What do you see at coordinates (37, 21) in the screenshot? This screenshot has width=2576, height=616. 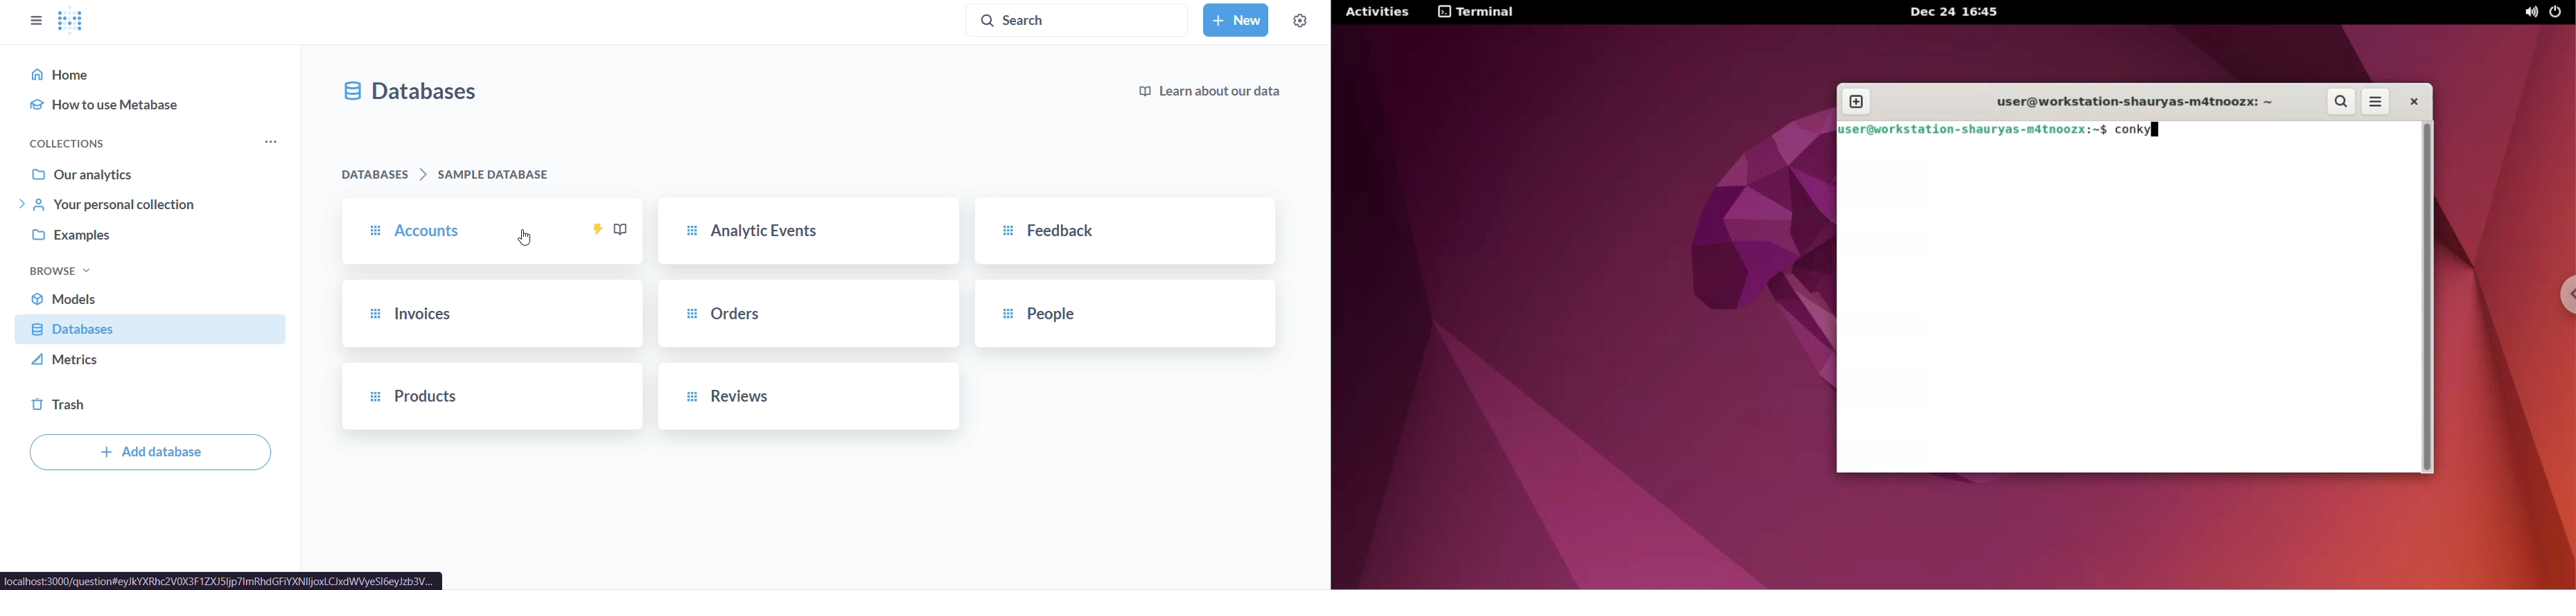 I see `close sidebar` at bounding box center [37, 21].